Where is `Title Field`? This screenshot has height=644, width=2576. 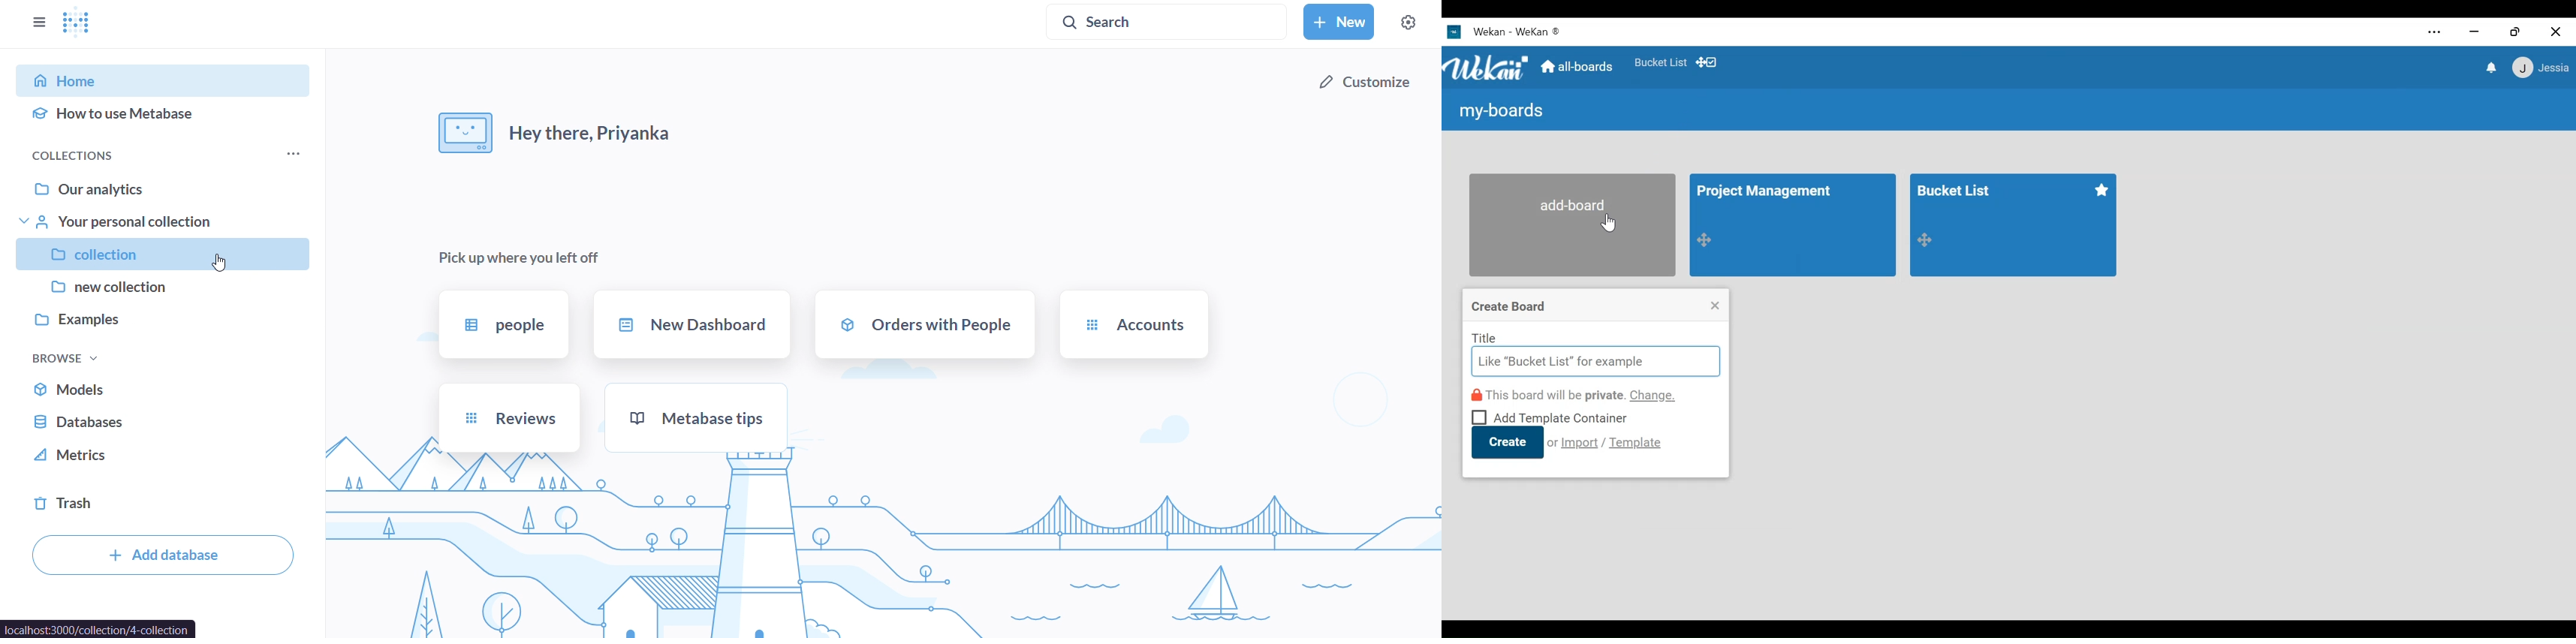 Title Field is located at coordinates (1595, 362).